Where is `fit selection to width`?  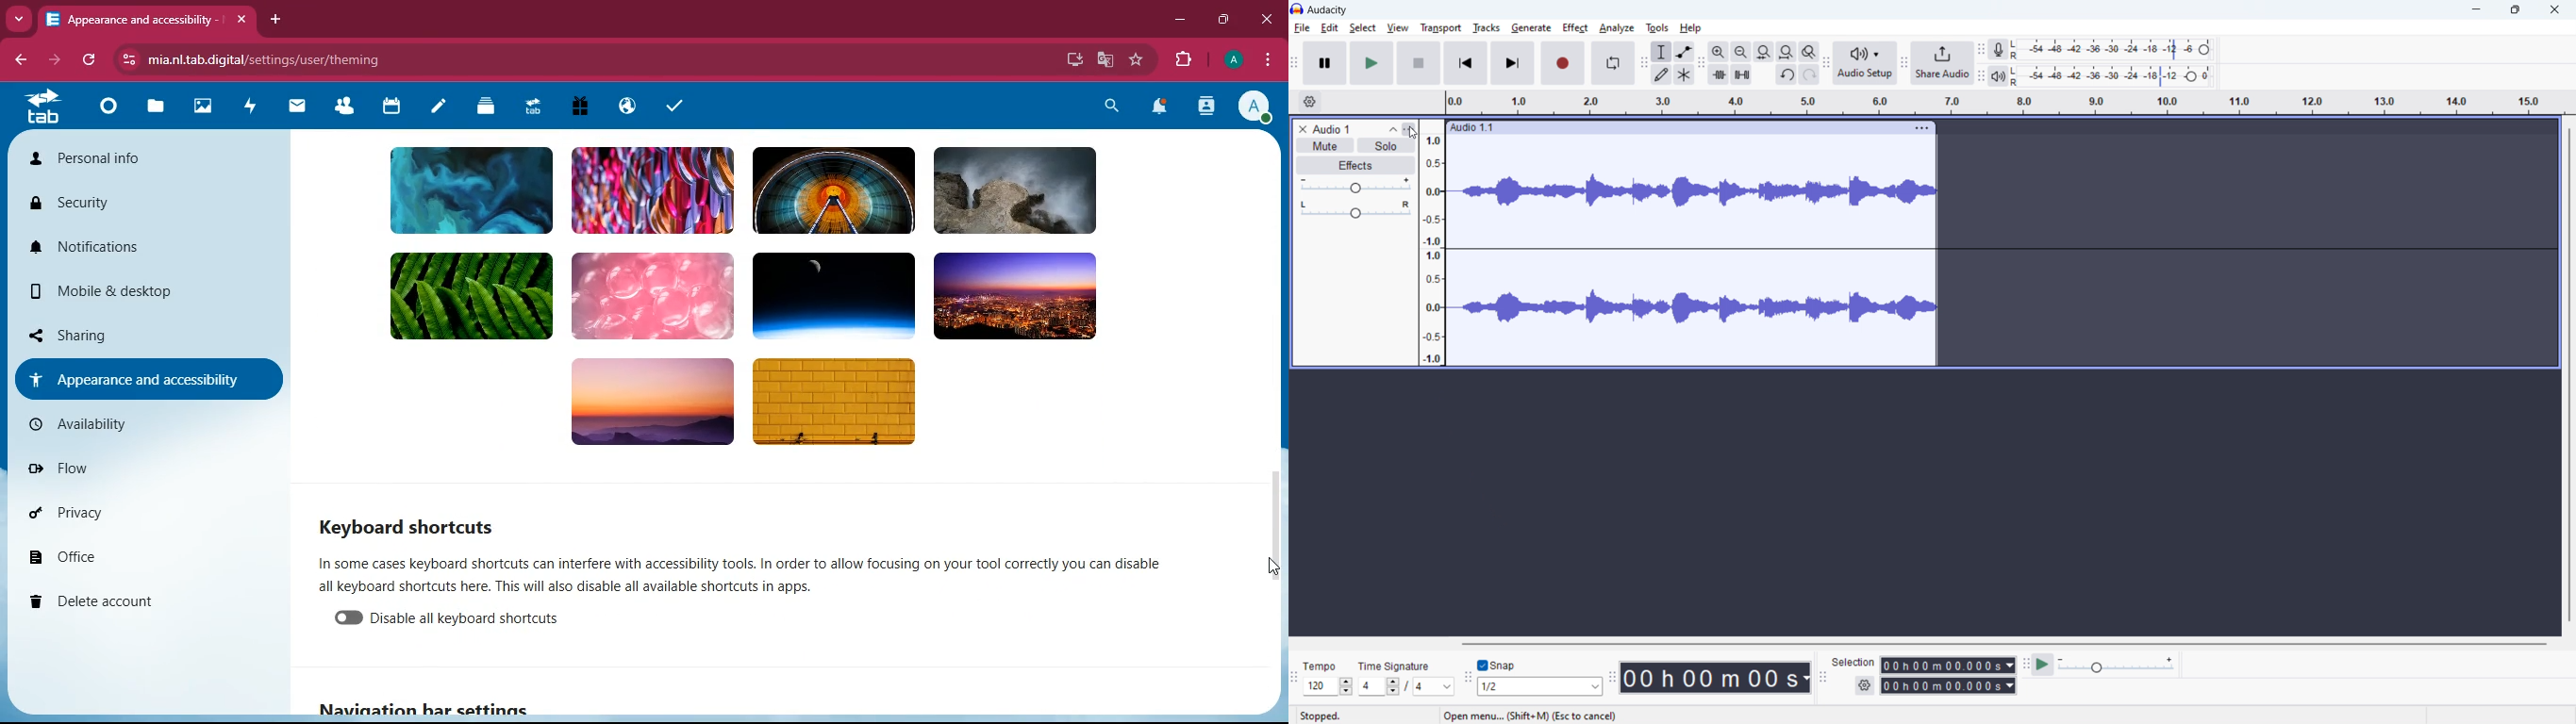 fit selection to width is located at coordinates (1764, 51).